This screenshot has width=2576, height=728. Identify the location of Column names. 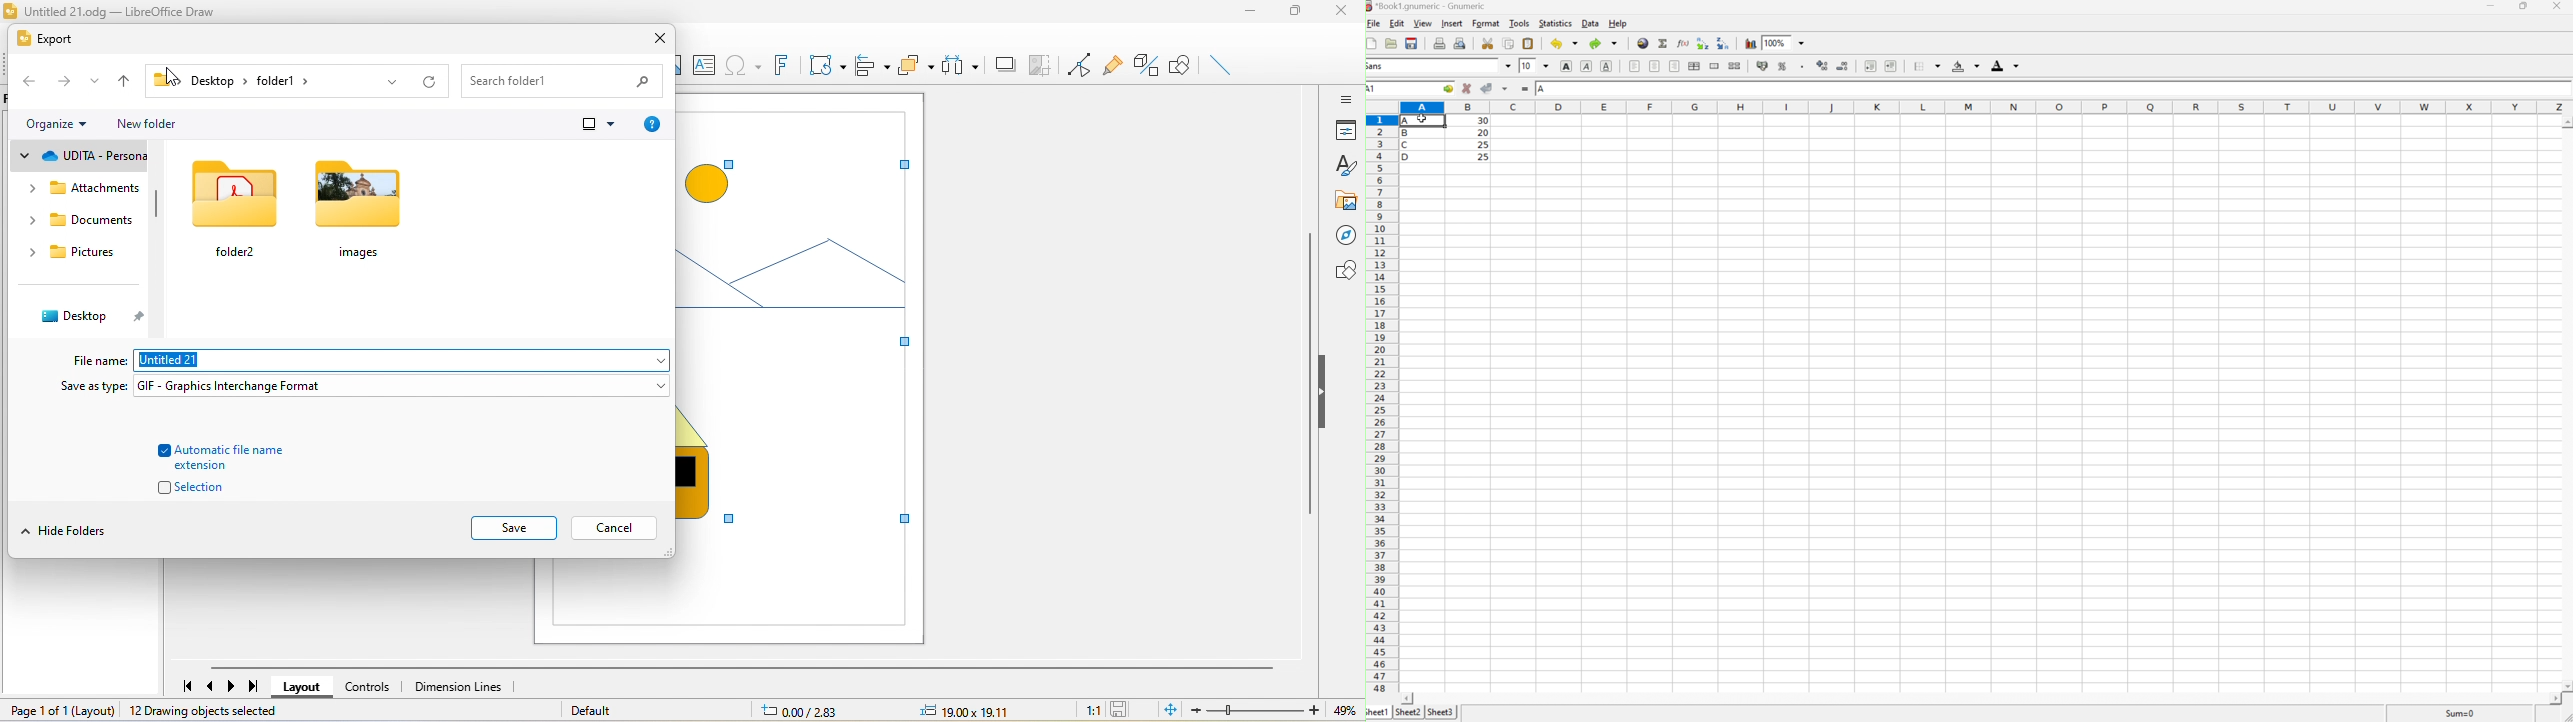
(1986, 106).